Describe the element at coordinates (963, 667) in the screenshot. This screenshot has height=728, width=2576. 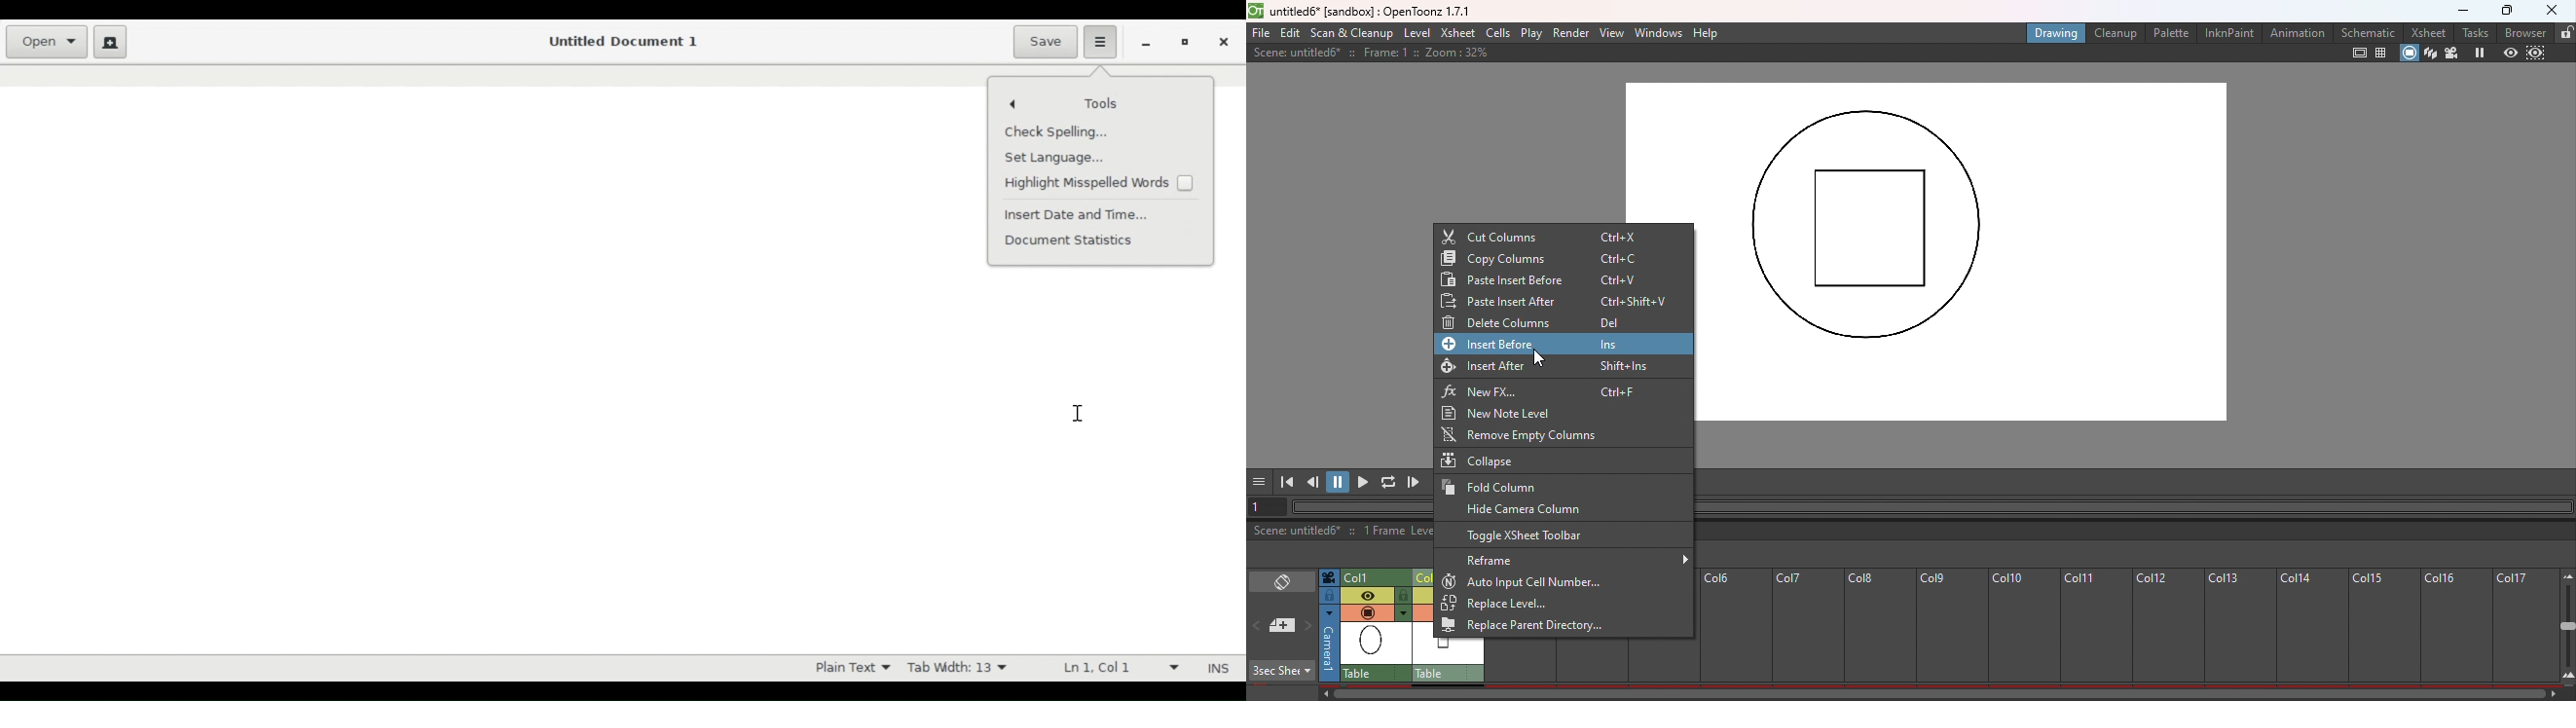
I see `Tab Width 13` at that location.